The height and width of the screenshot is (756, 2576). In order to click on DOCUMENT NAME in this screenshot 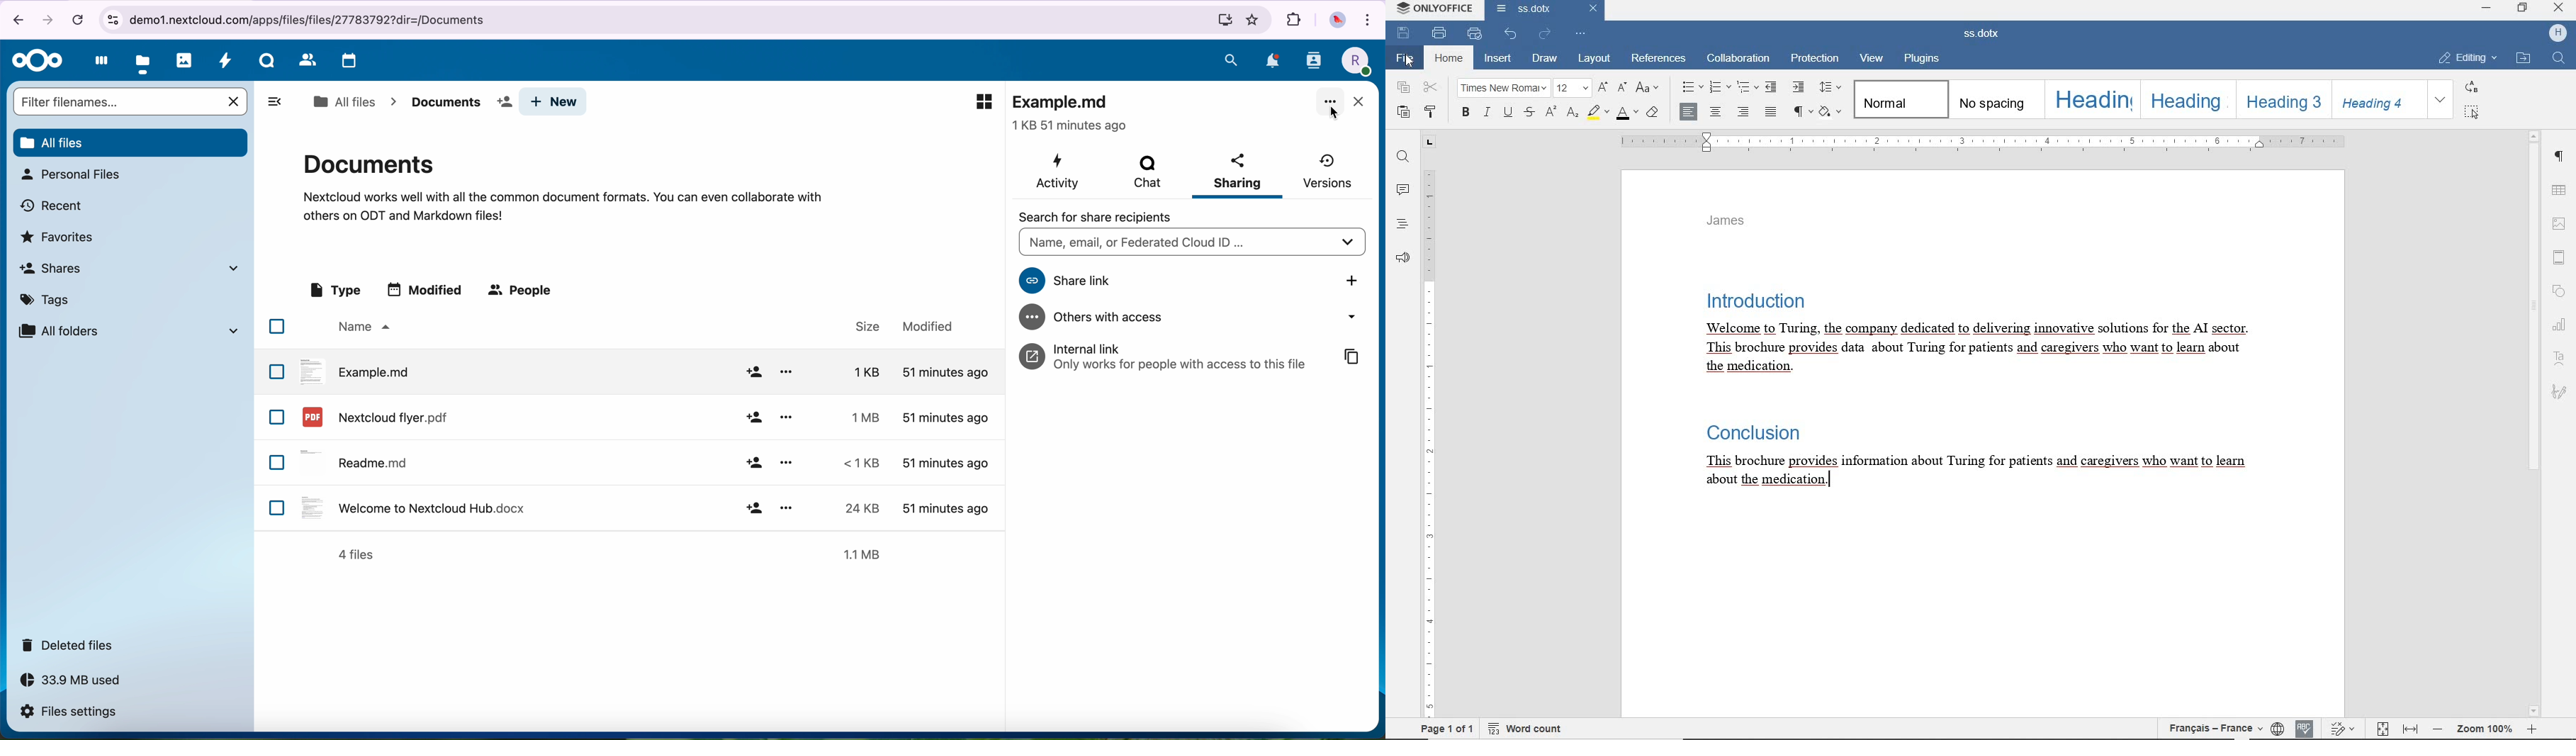, I will do `click(1527, 9)`.